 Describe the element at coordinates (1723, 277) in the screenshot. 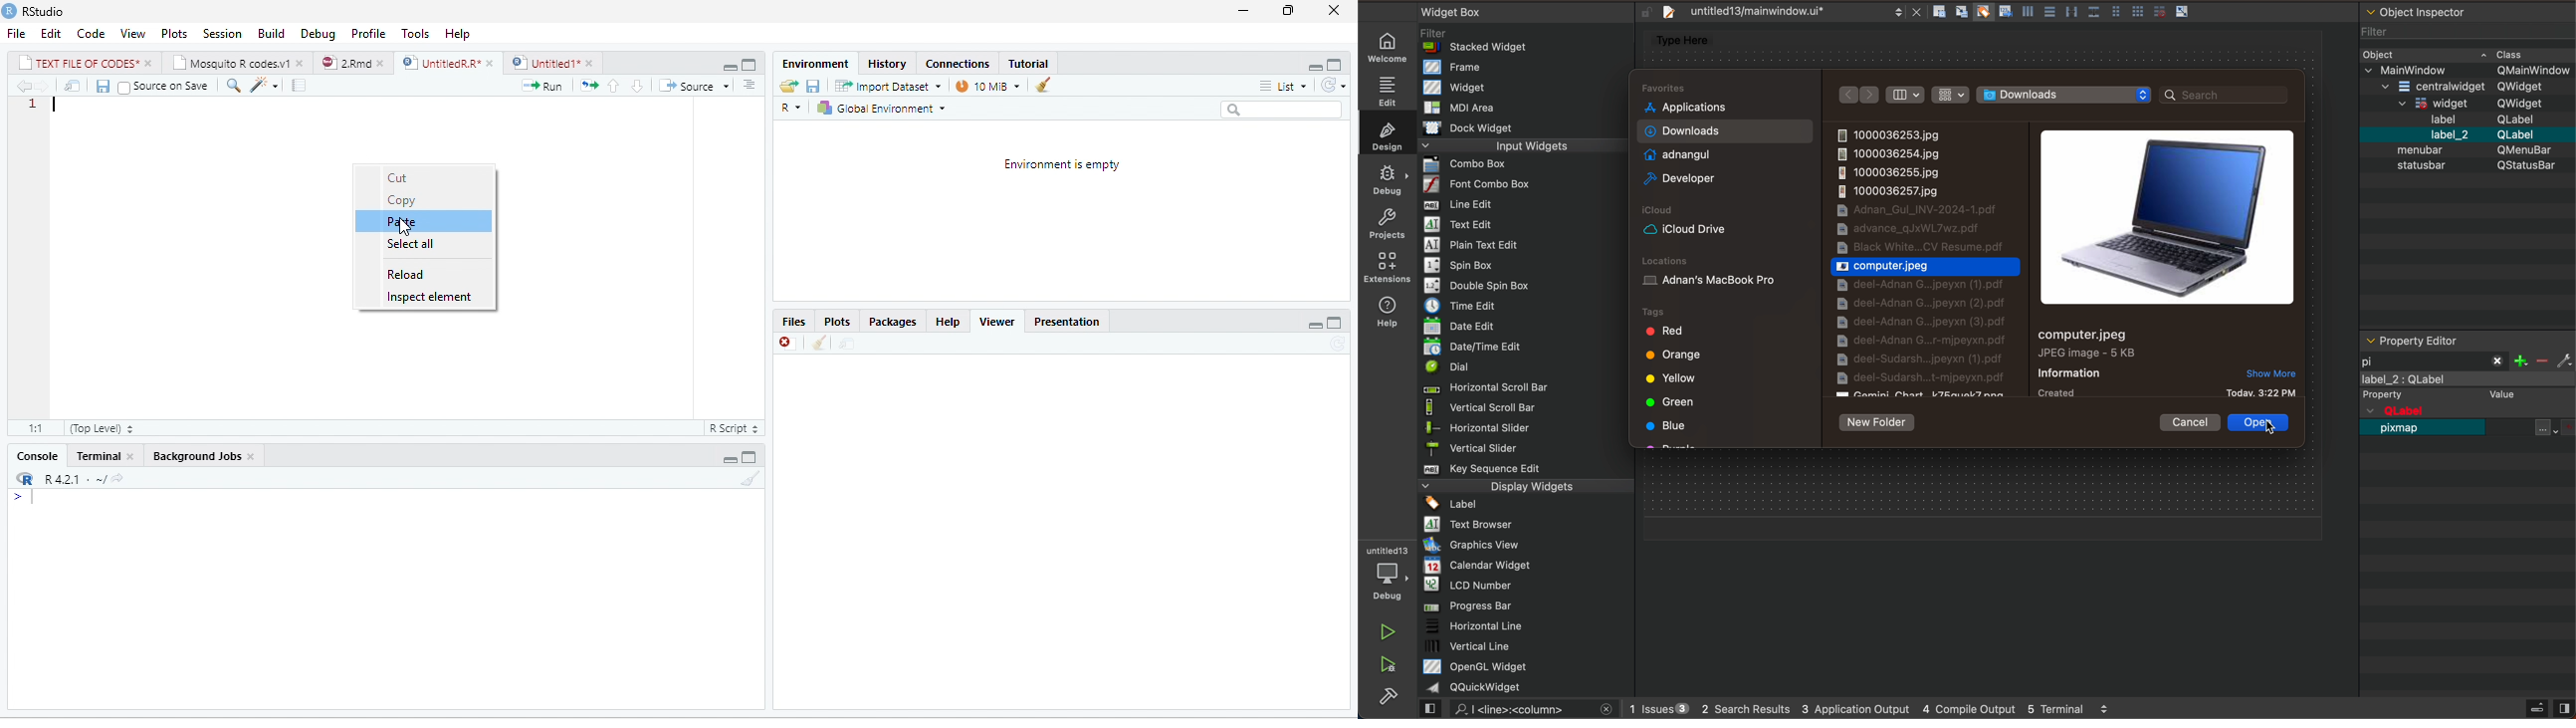

I see `location` at that location.